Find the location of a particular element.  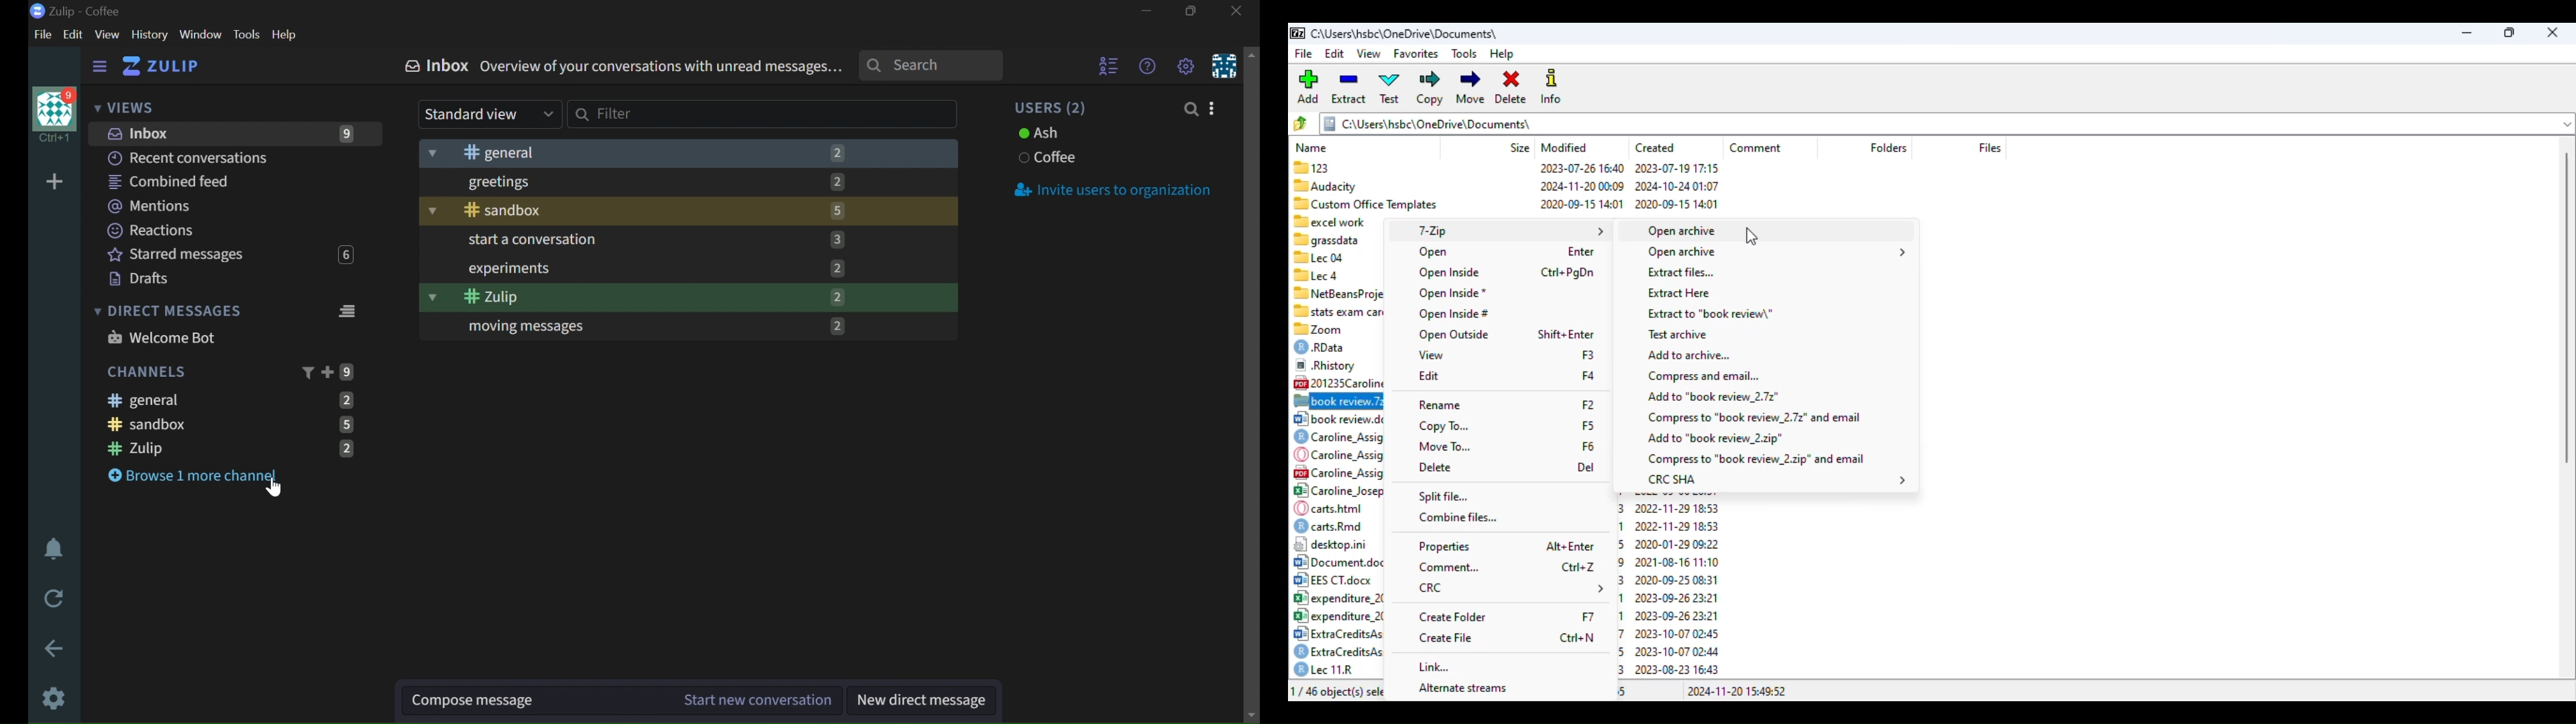

shortcut for move to is located at coordinates (1587, 445).